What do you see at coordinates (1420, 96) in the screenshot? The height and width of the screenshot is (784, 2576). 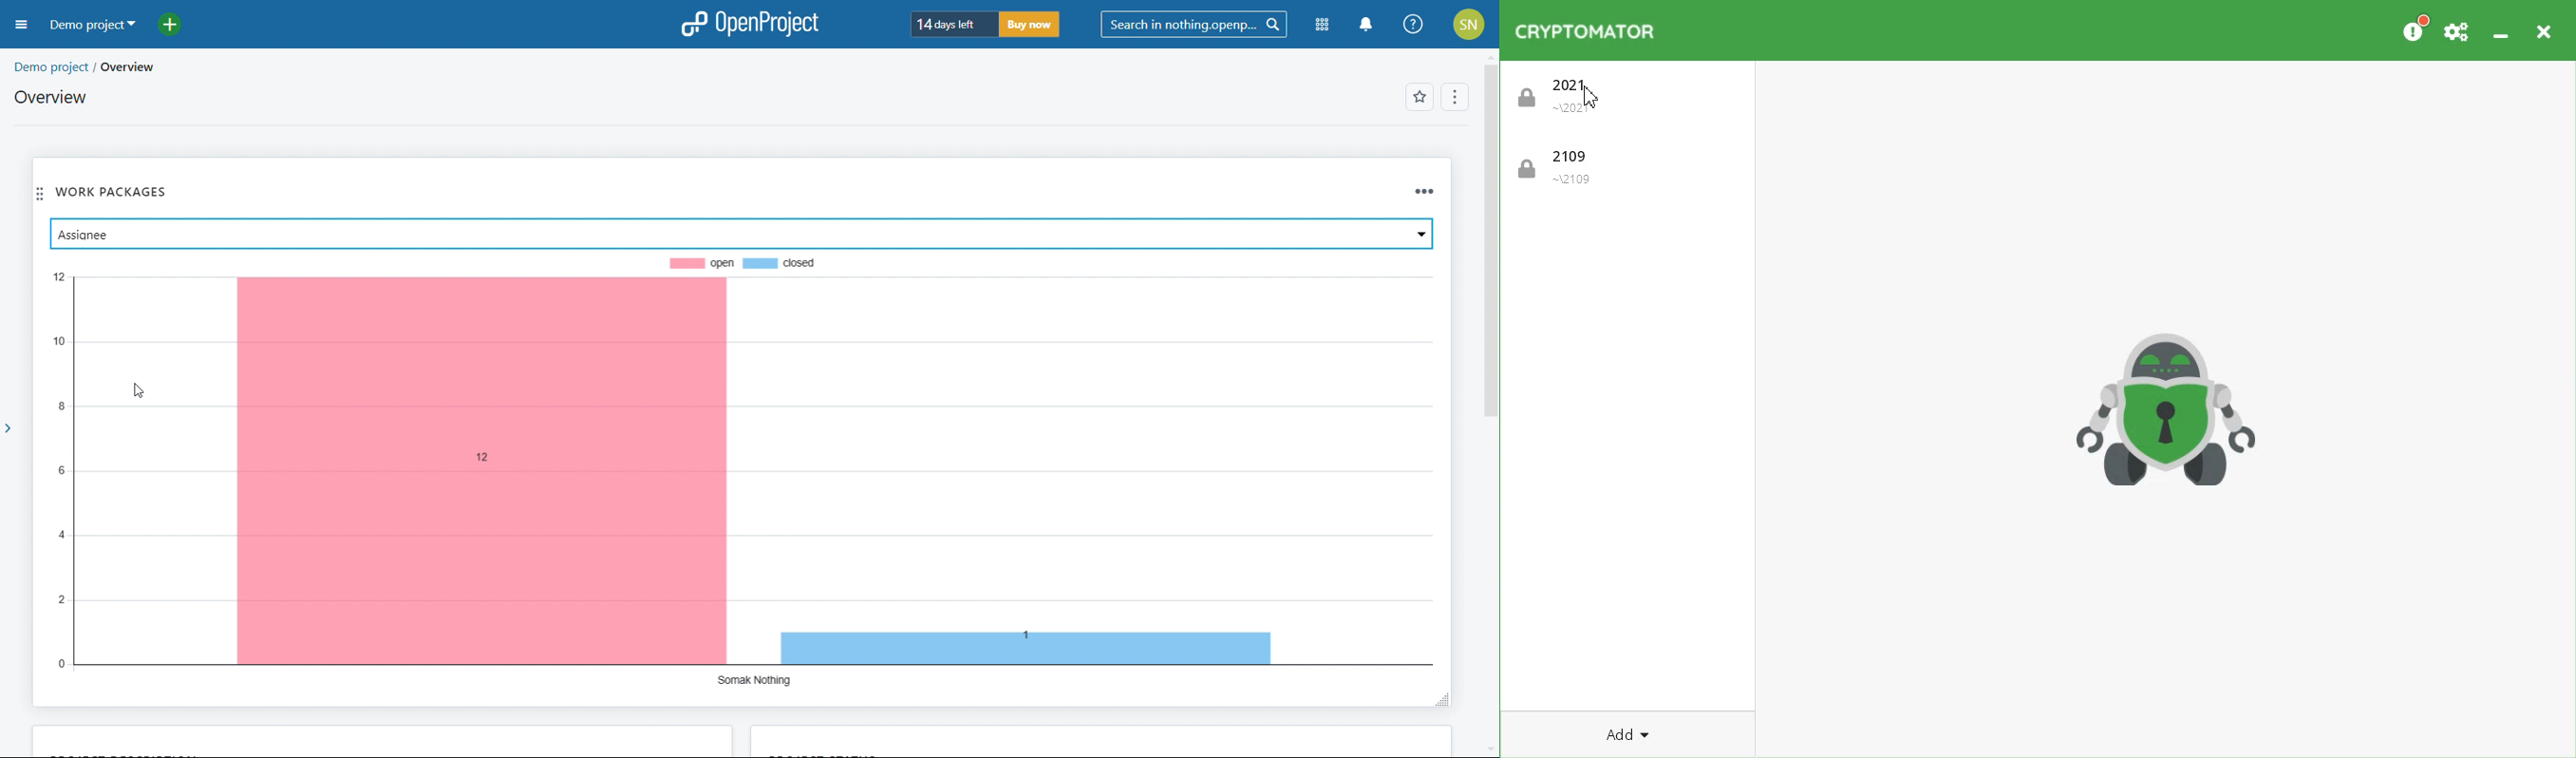 I see `add to favorites` at bounding box center [1420, 96].